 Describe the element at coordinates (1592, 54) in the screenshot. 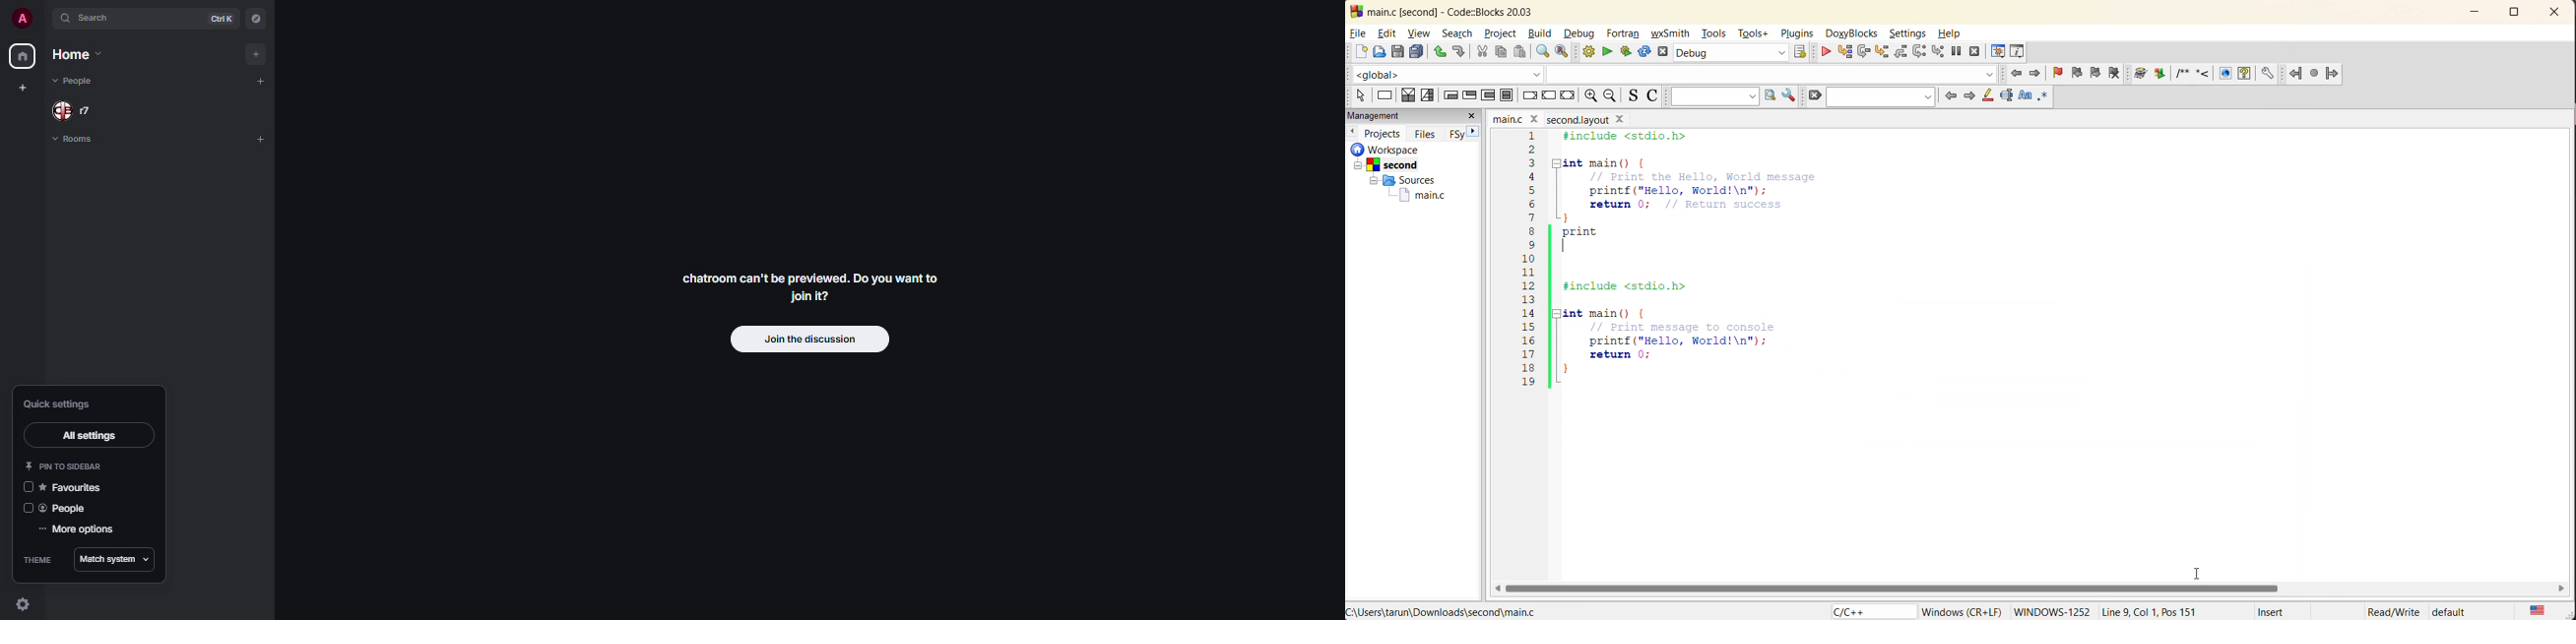

I see `build` at that location.